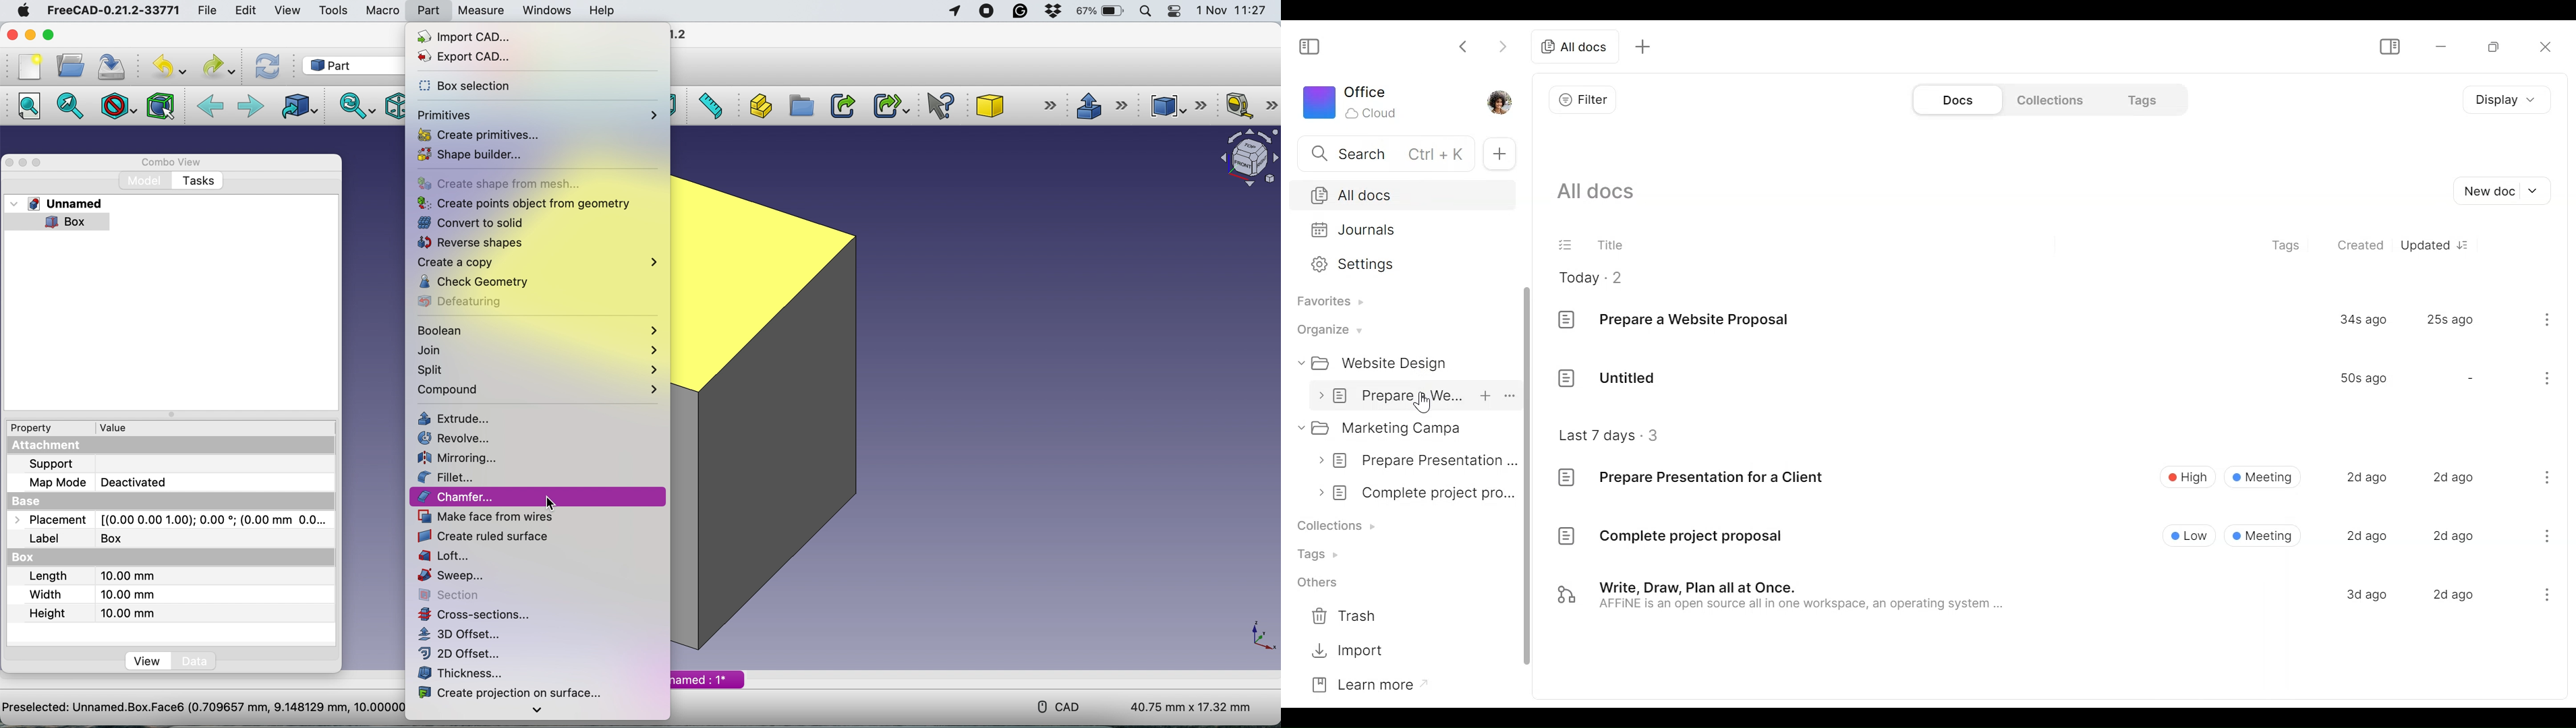  What do you see at coordinates (31, 35) in the screenshot?
I see `minimise` at bounding box center [31, 35].